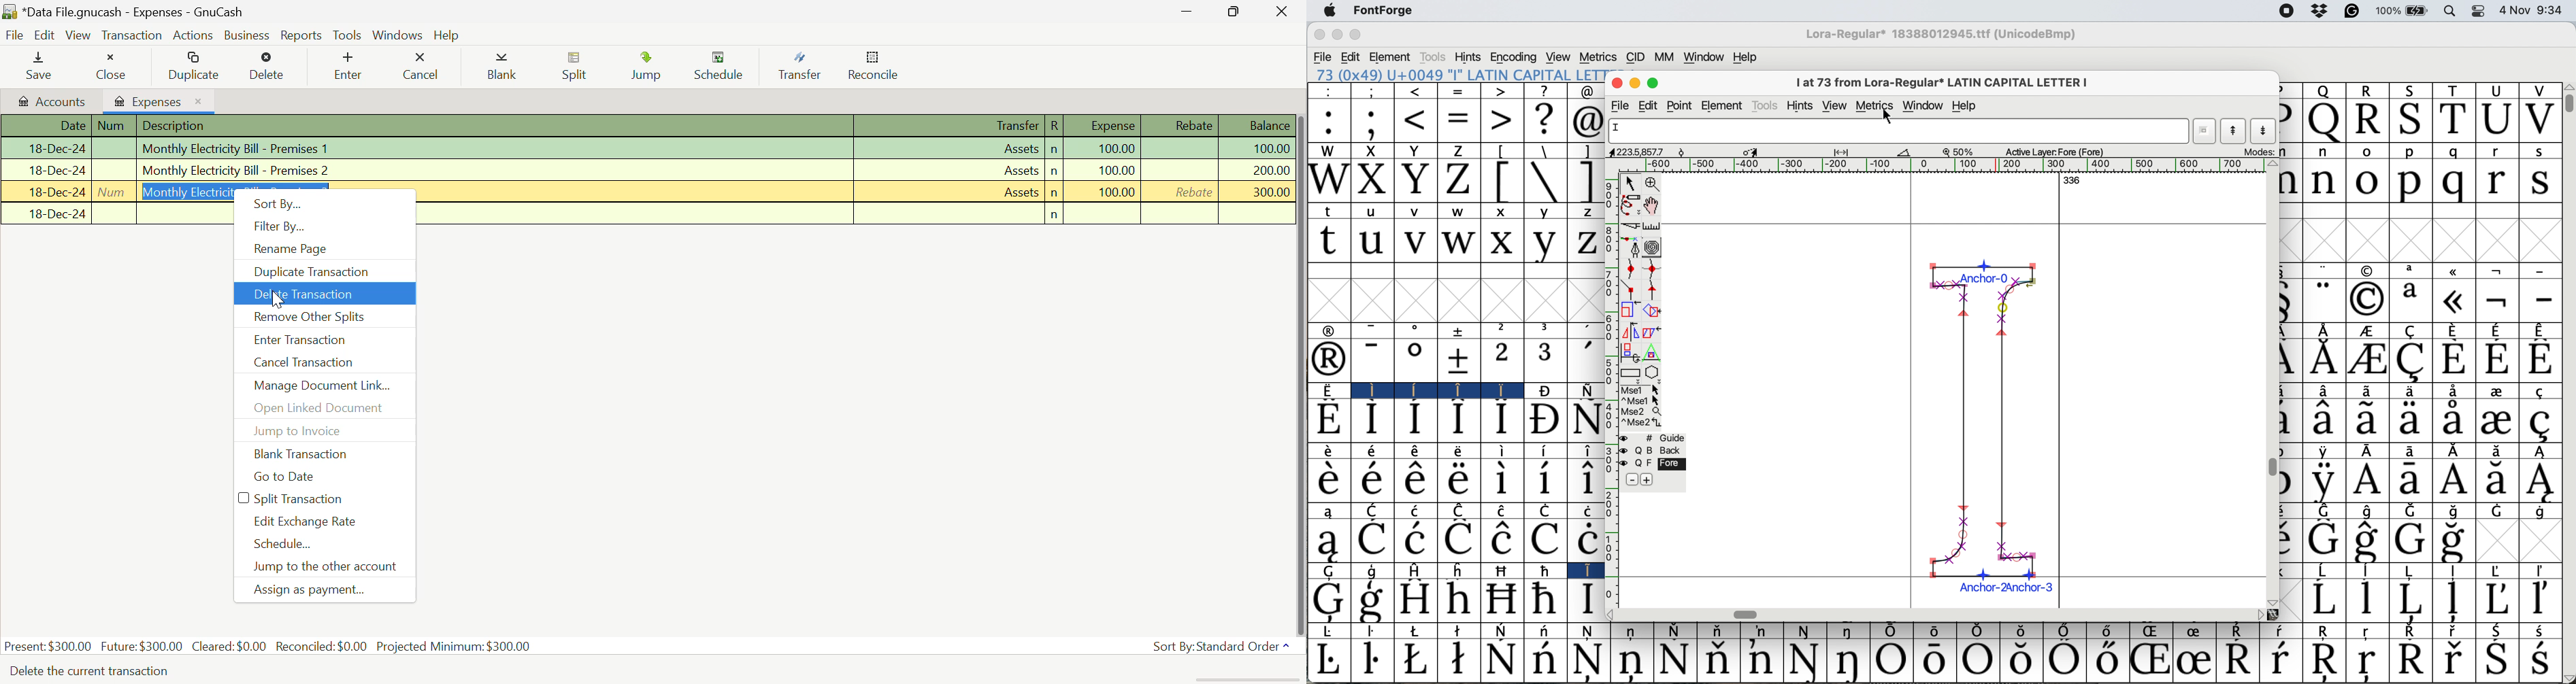 The width and height of the screenshot is (2576, 700). I want to click on Rename Page, so click(325, 249).